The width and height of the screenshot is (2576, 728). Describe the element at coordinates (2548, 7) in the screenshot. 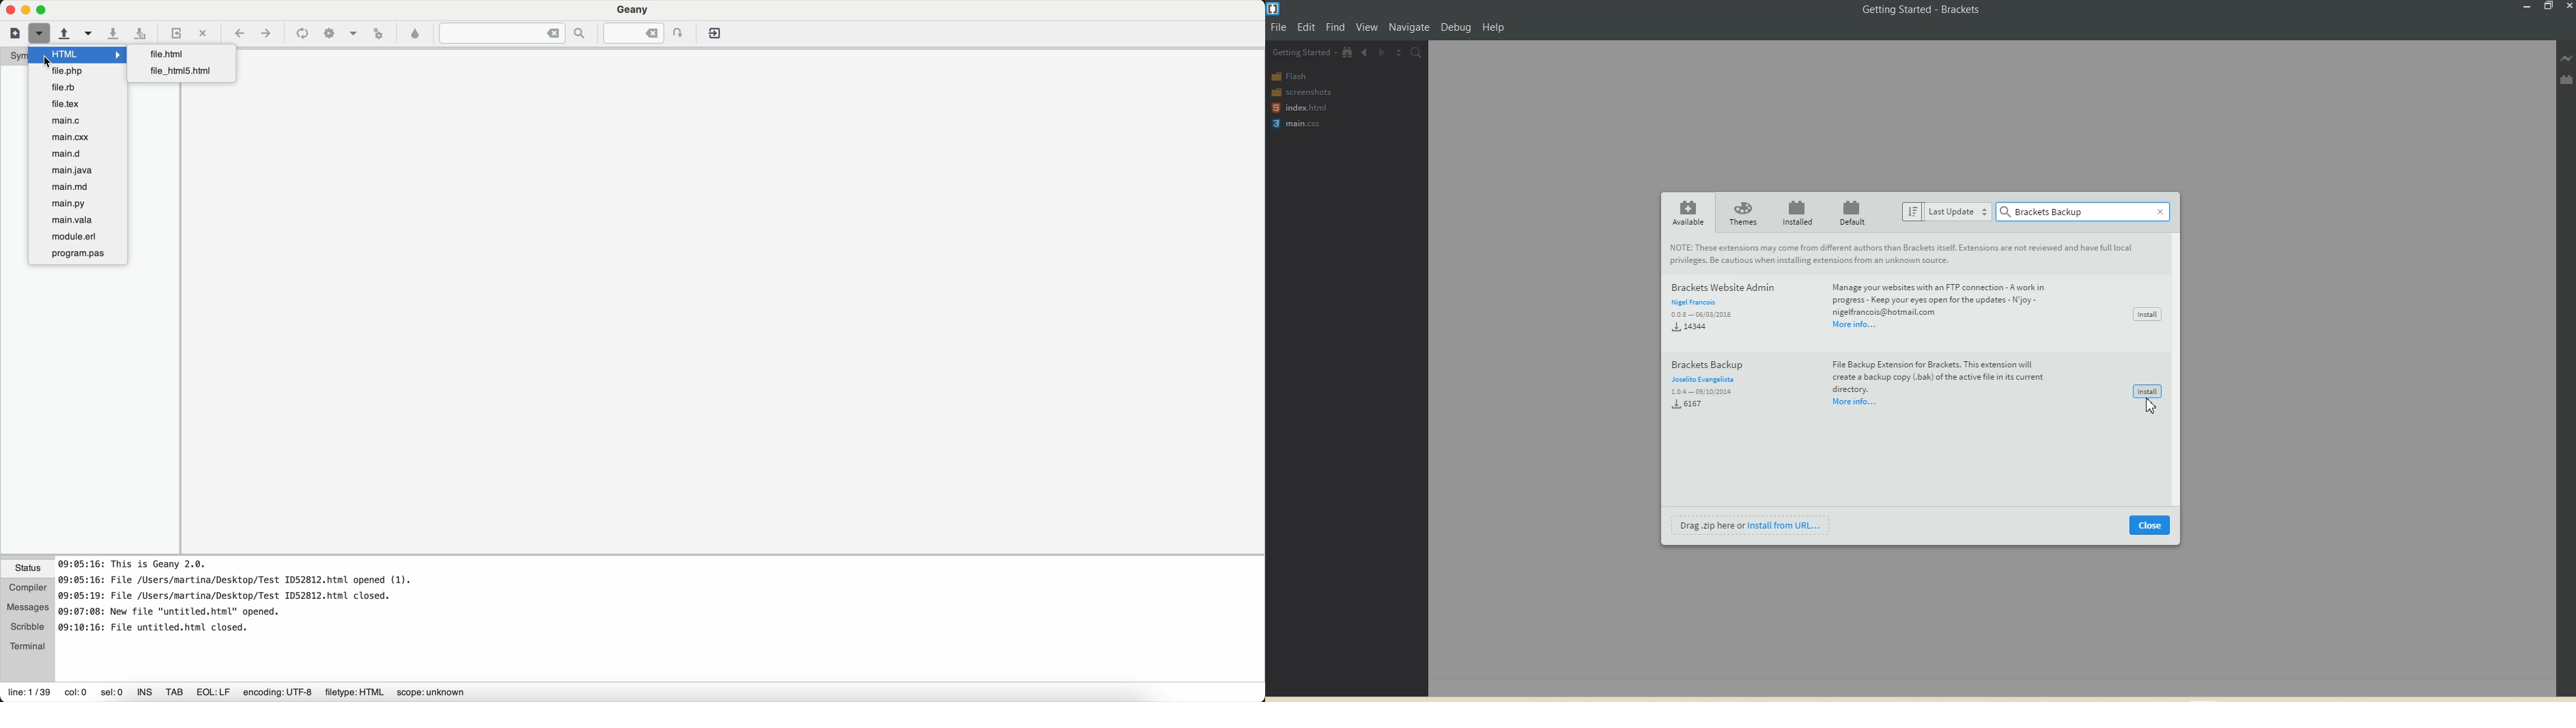

I see `Maximize` at that location.